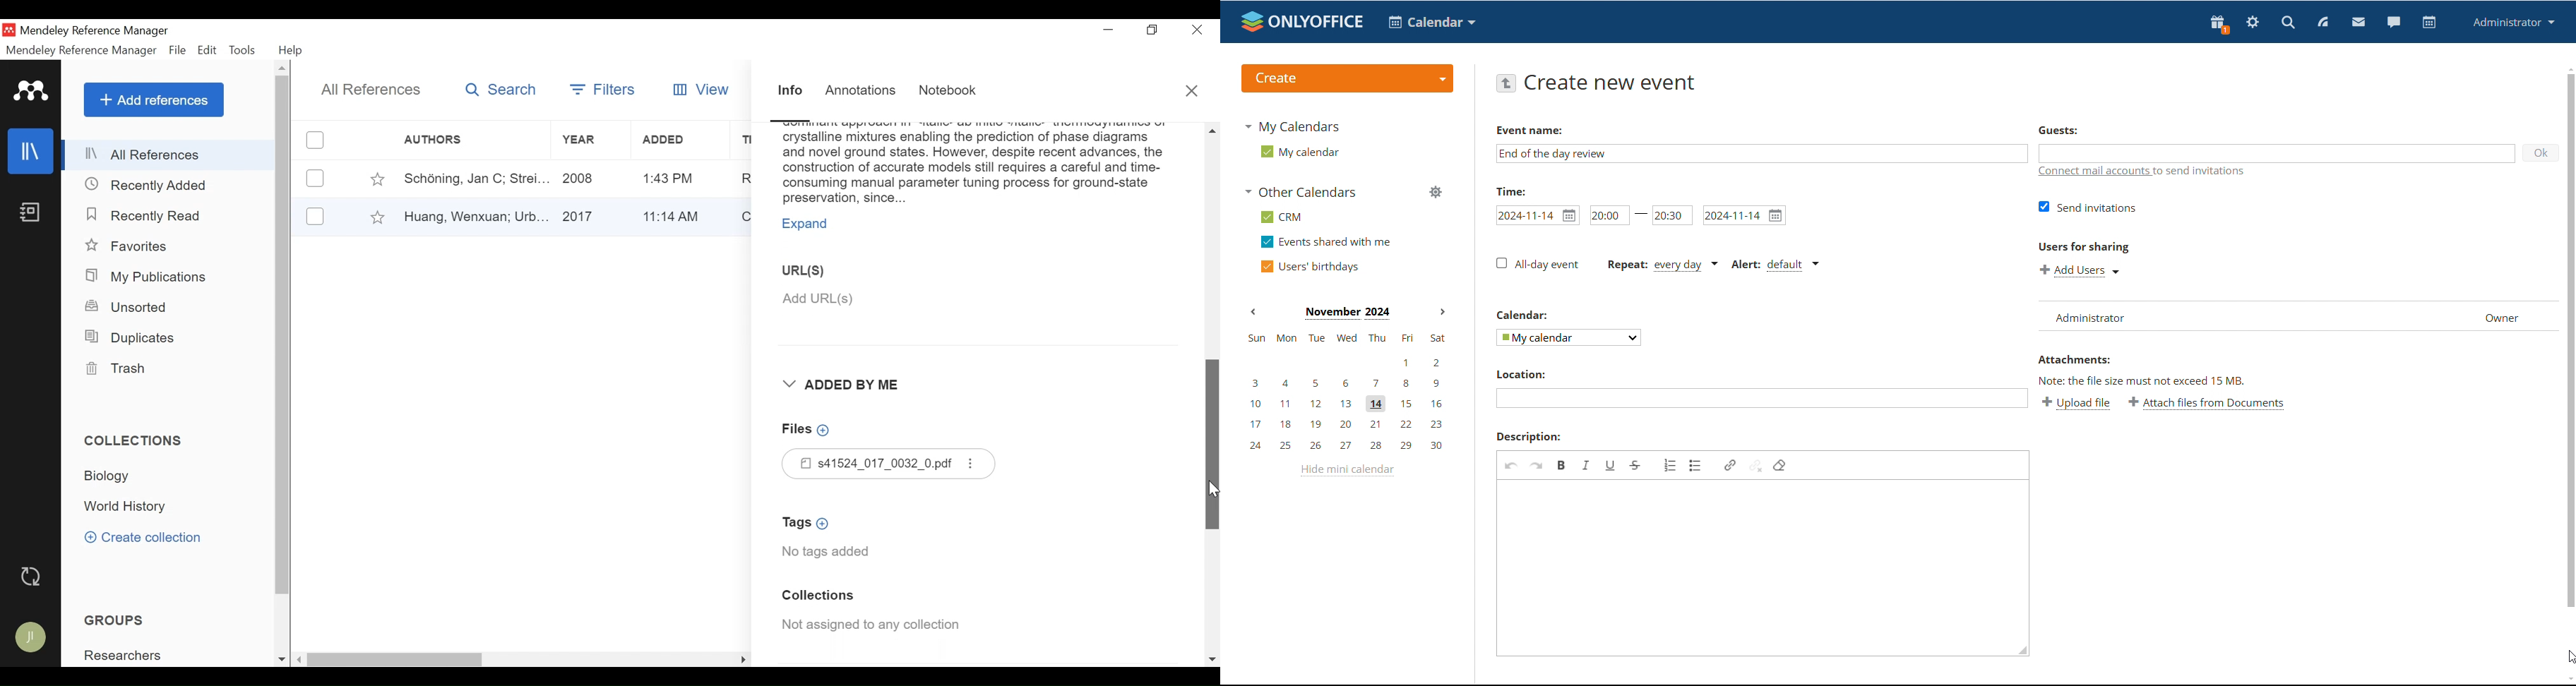 The width and height of the screenshot is (2576, 700). Describe the element at coordinates (81, 52) in the screenshot. I see `Mendeley Reference Manager` at that location.